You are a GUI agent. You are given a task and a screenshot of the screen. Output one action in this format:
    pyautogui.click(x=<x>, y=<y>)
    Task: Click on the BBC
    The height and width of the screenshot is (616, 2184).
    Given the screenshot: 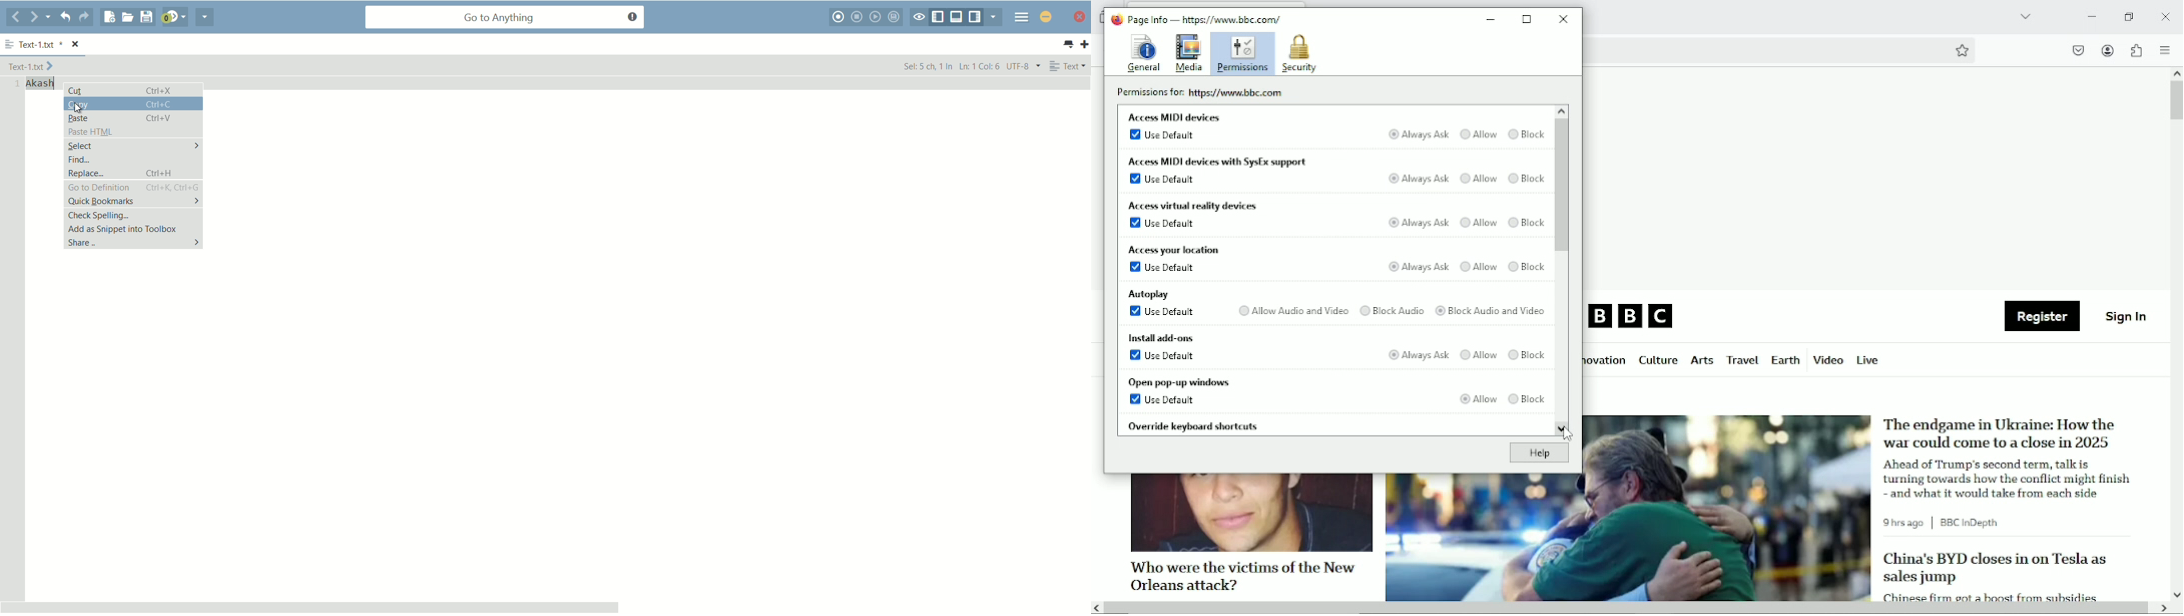 What is the action you would take?
    pyautogui.click(x=1632, y=317)
    